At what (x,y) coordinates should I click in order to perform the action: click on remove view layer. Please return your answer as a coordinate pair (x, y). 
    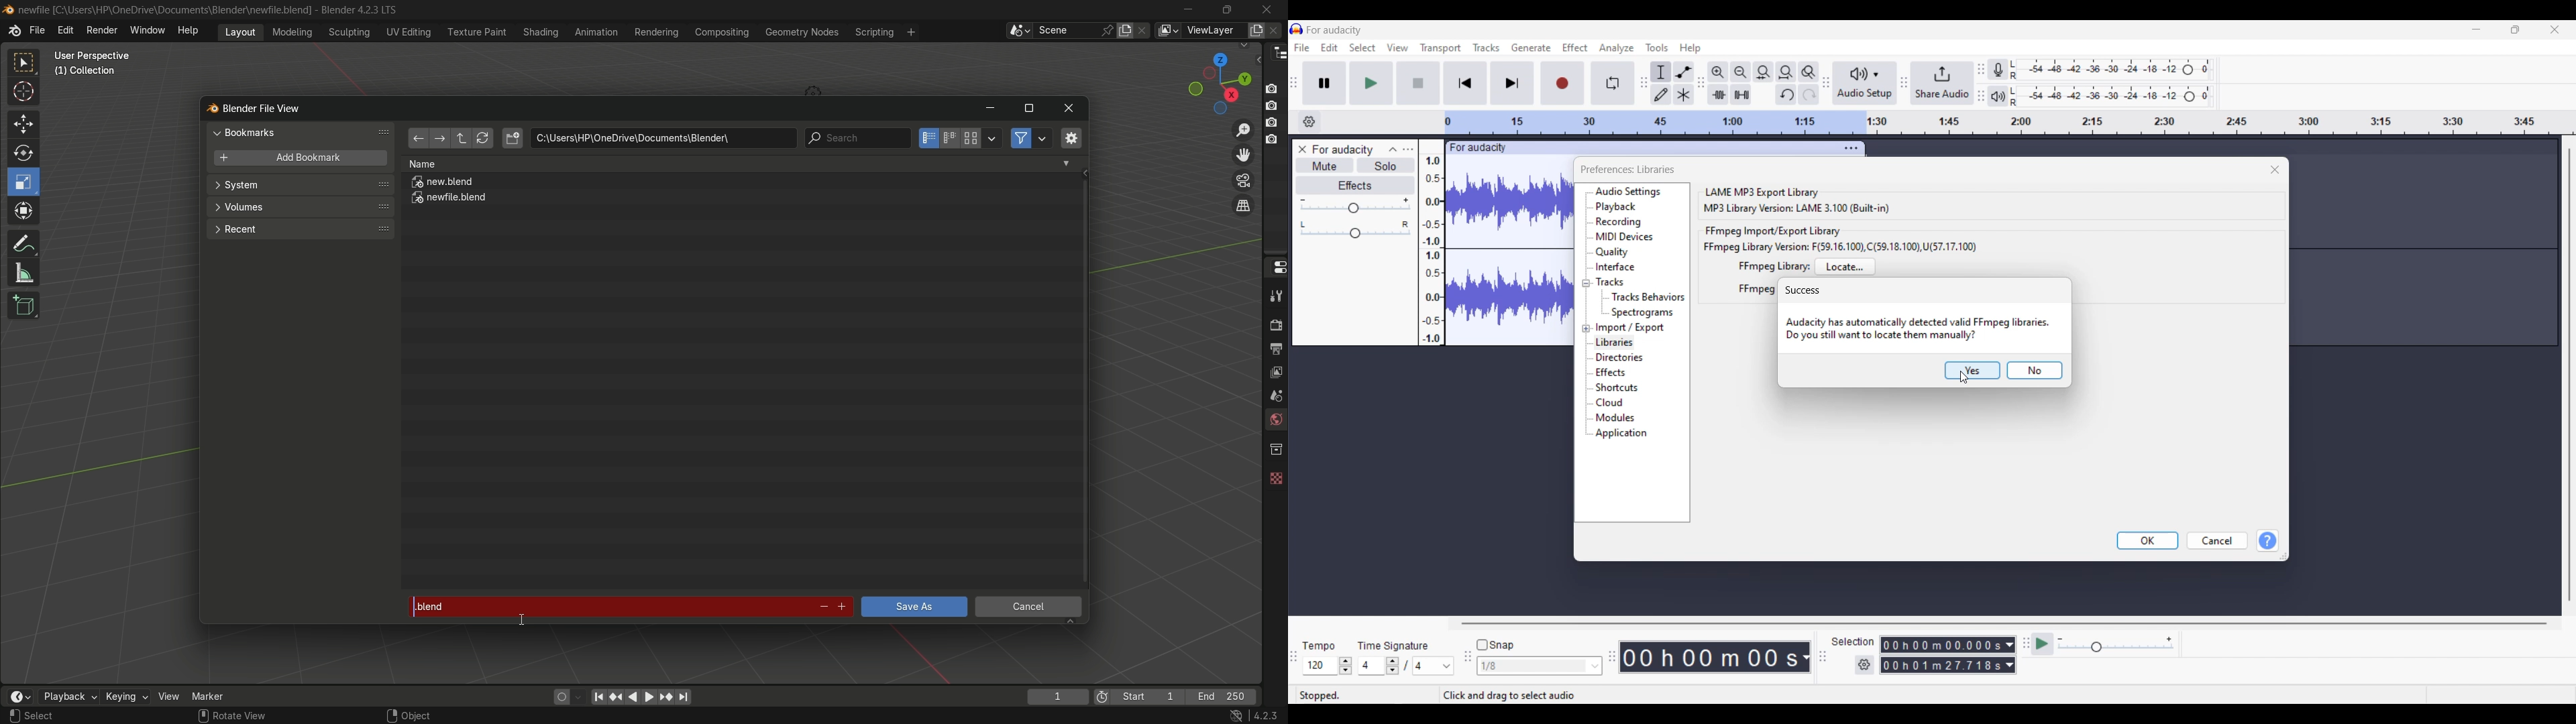
    Looking at the image, I should click on (1277, 29).